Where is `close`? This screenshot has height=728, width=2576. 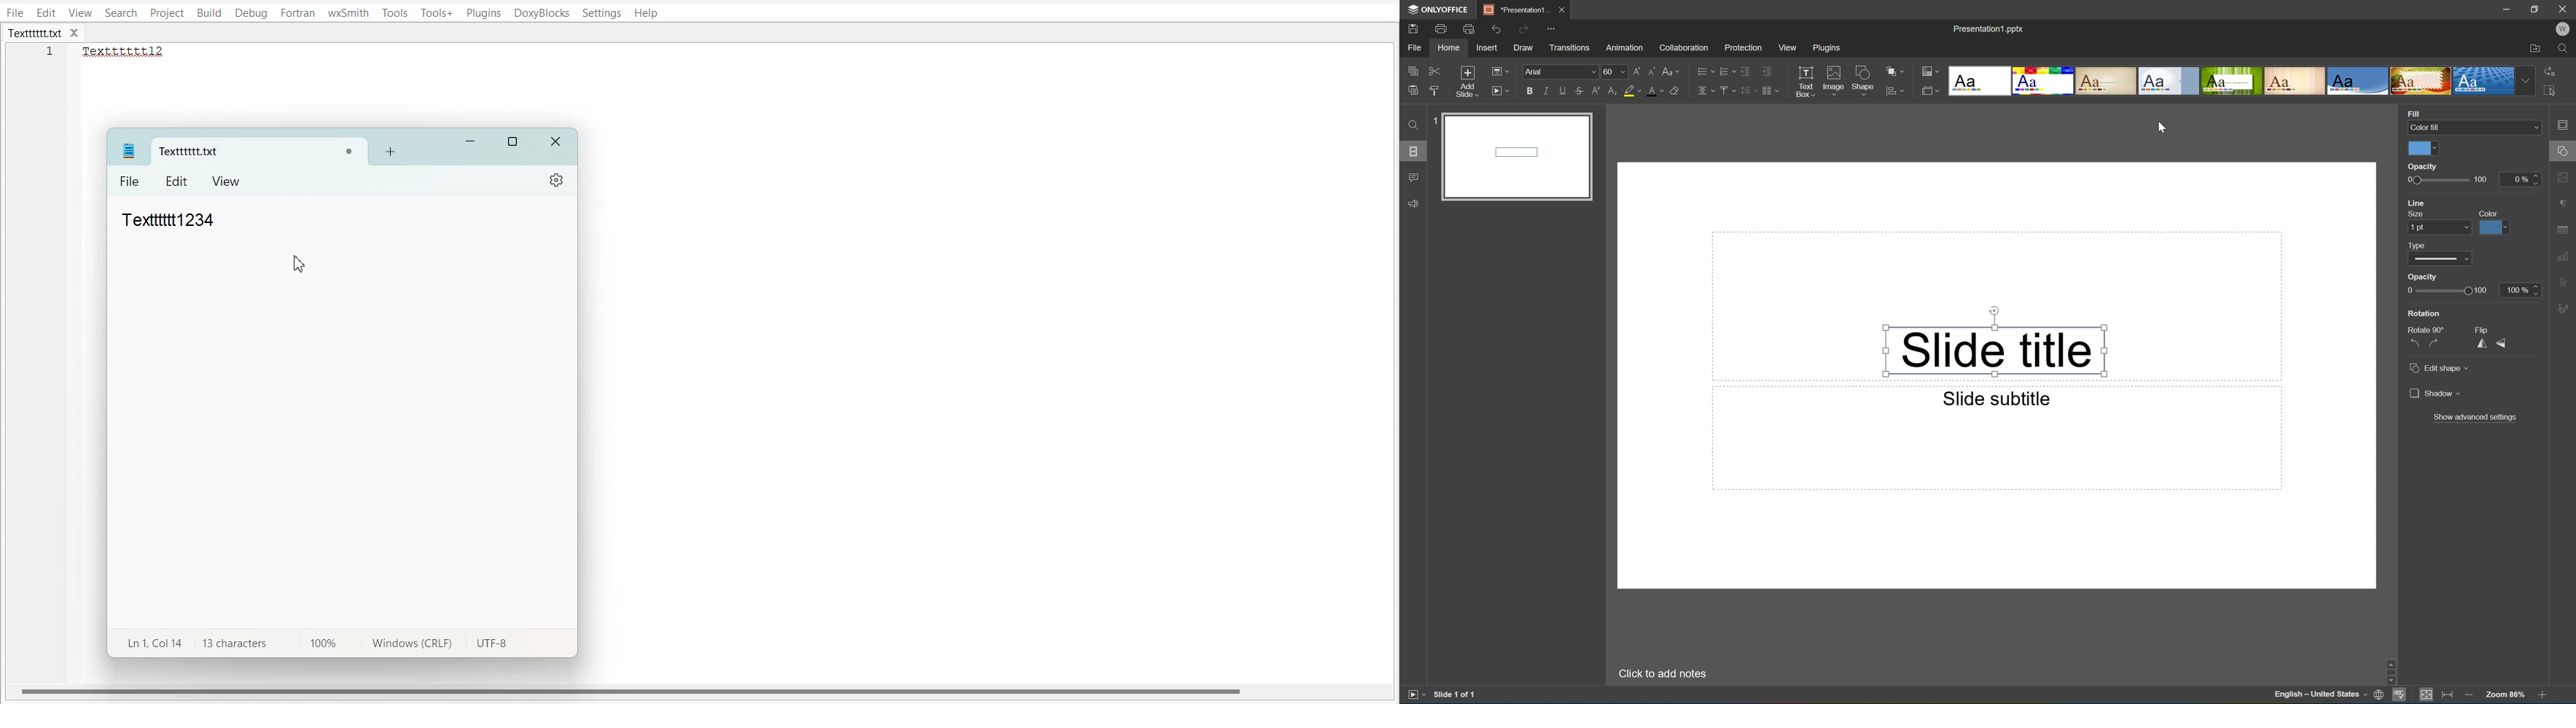 close is located at coordinates (78, 34).